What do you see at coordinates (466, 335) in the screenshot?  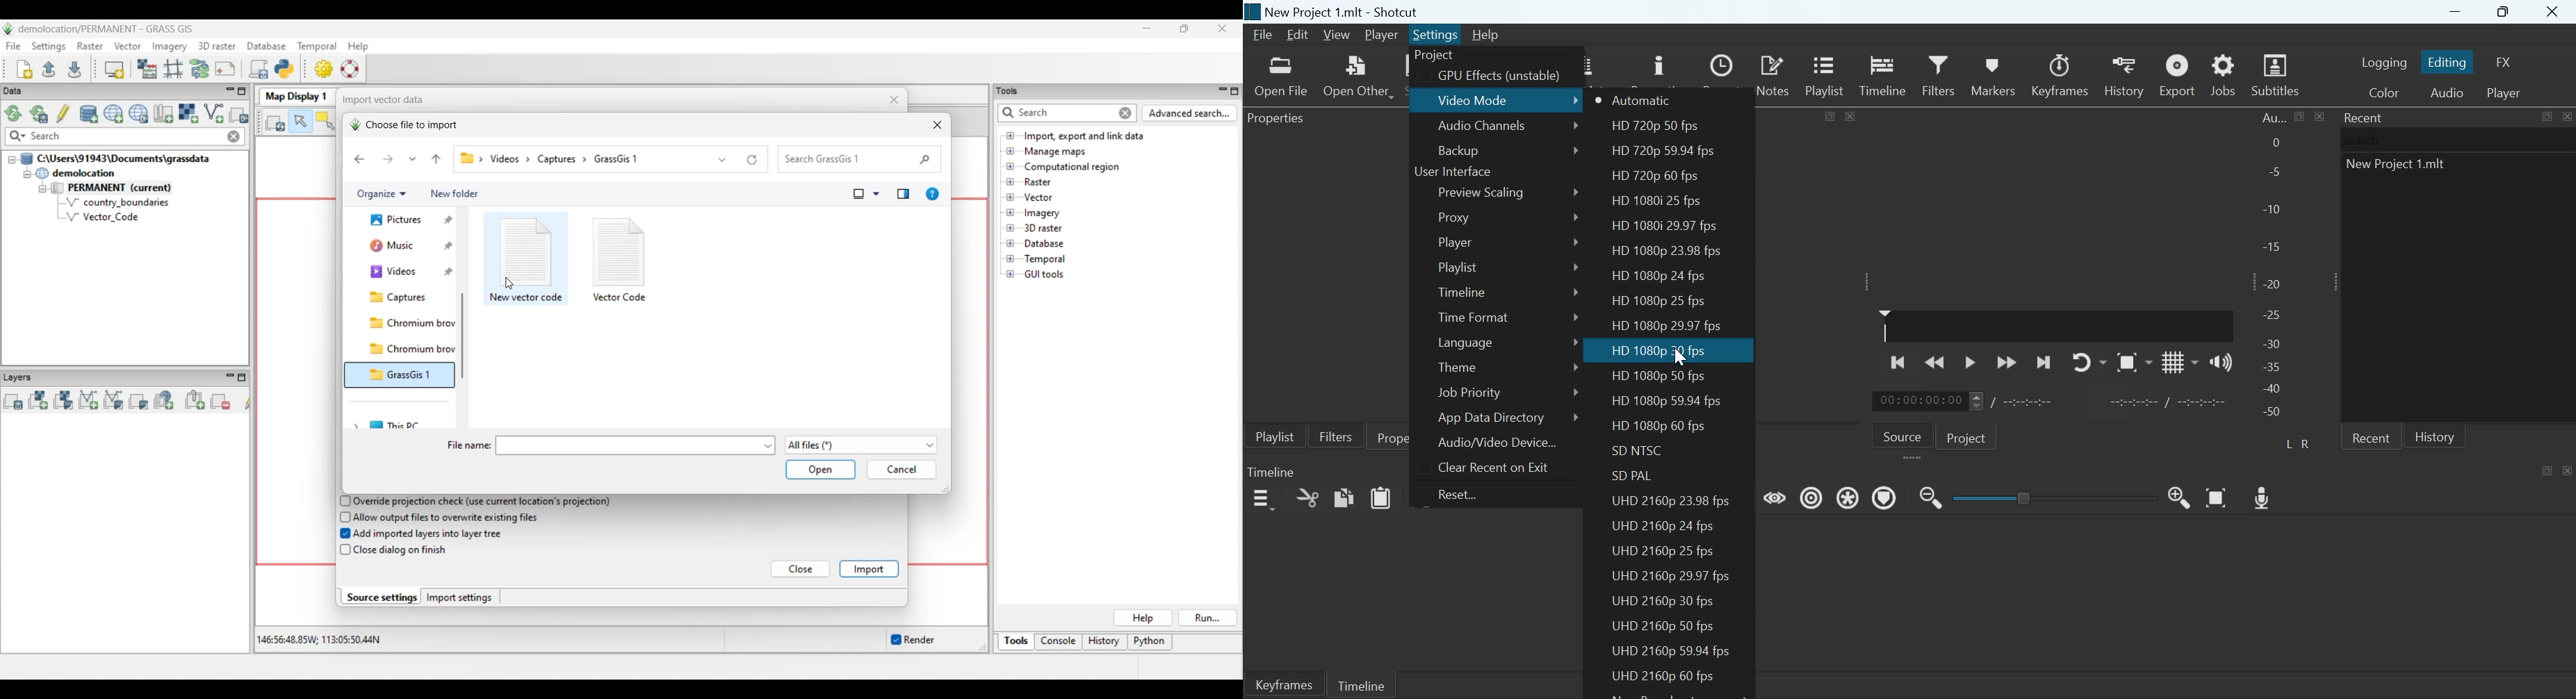 I see `scroll bar` at bounding box center [466, 335].